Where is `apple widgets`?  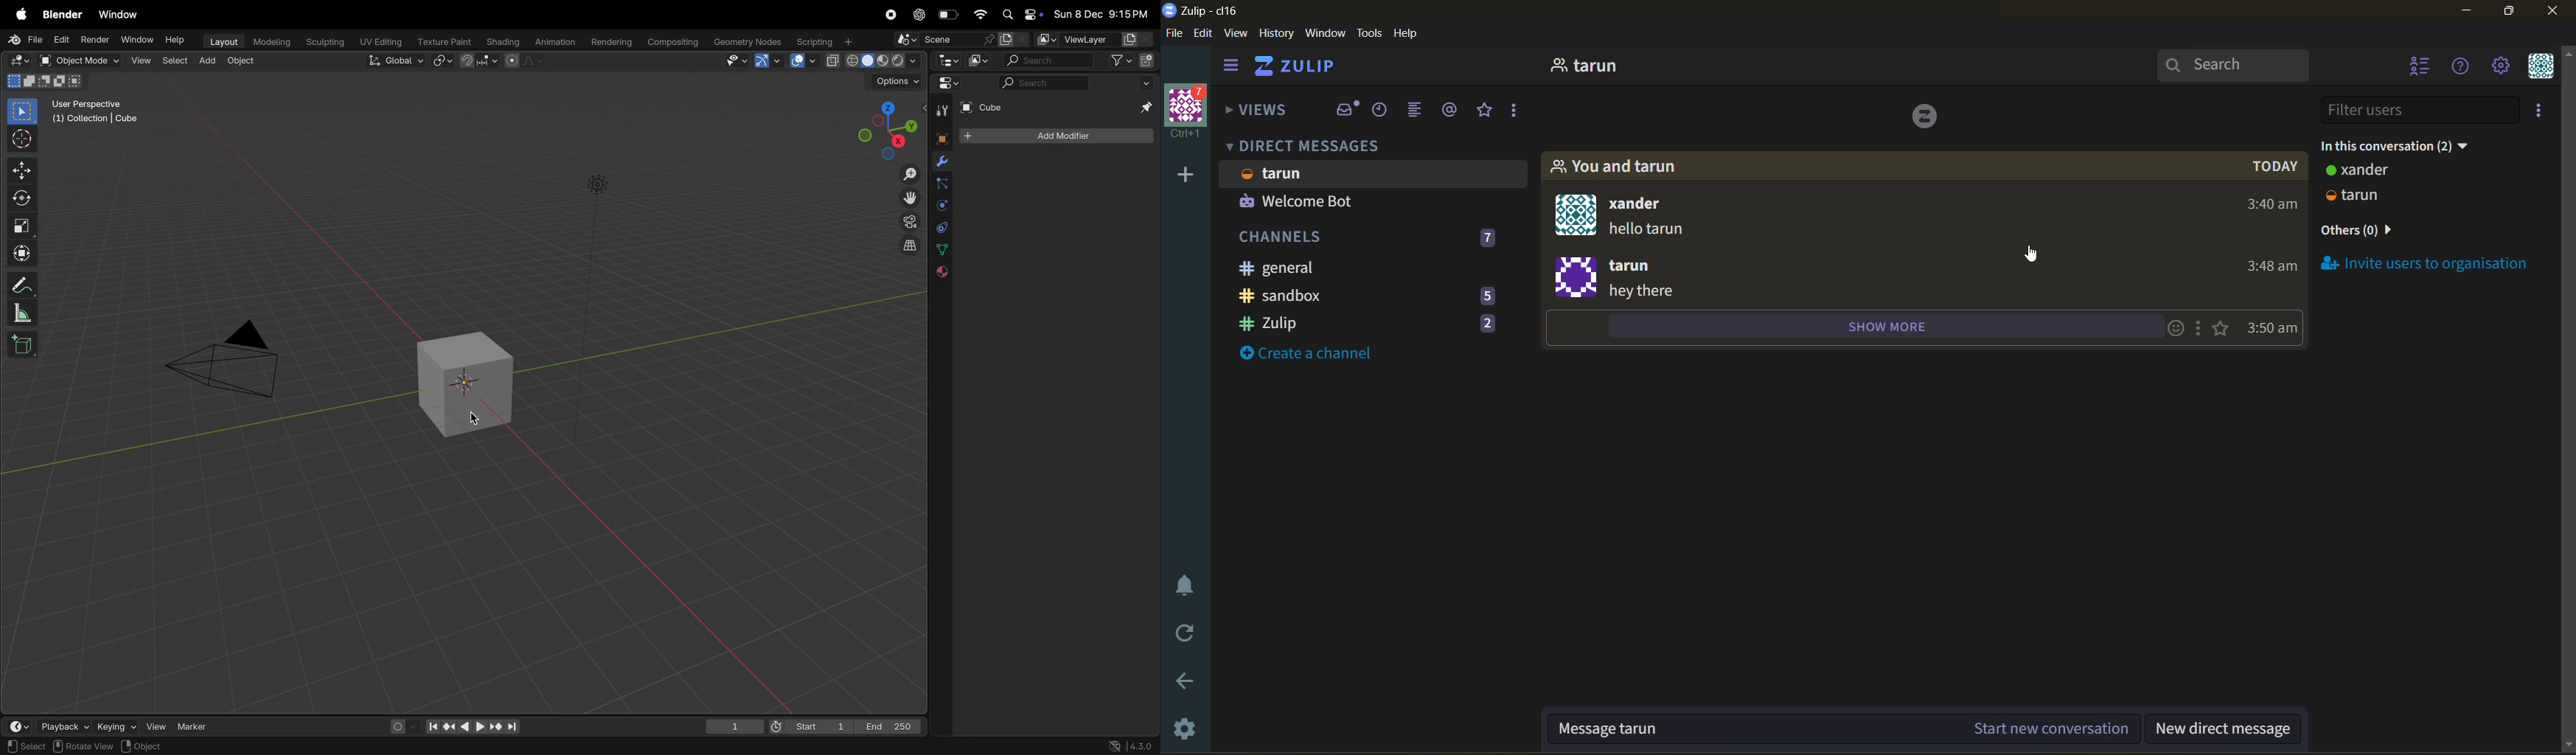 apple widgets is located at coordinates (1020, 15).